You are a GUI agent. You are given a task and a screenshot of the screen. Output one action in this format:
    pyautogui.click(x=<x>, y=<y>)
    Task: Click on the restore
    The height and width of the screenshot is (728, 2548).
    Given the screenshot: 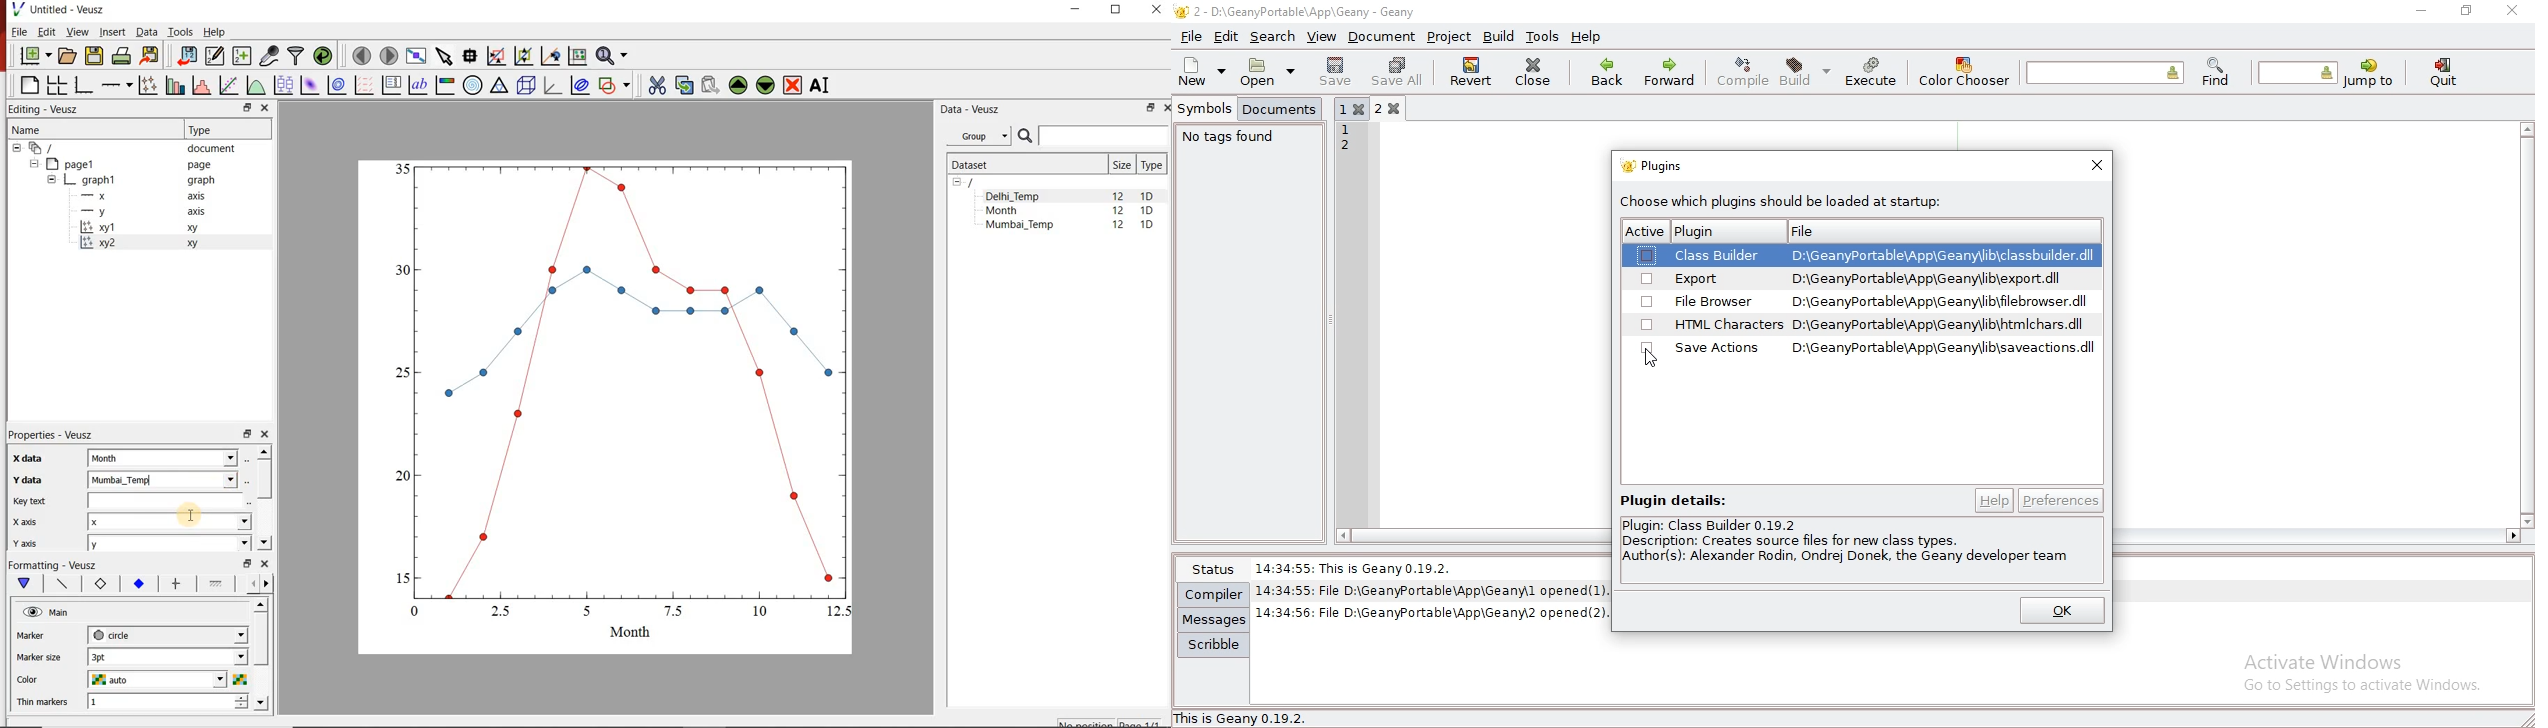 What is the action you would take?
    pyautogui.click(x=248, y=107)
    